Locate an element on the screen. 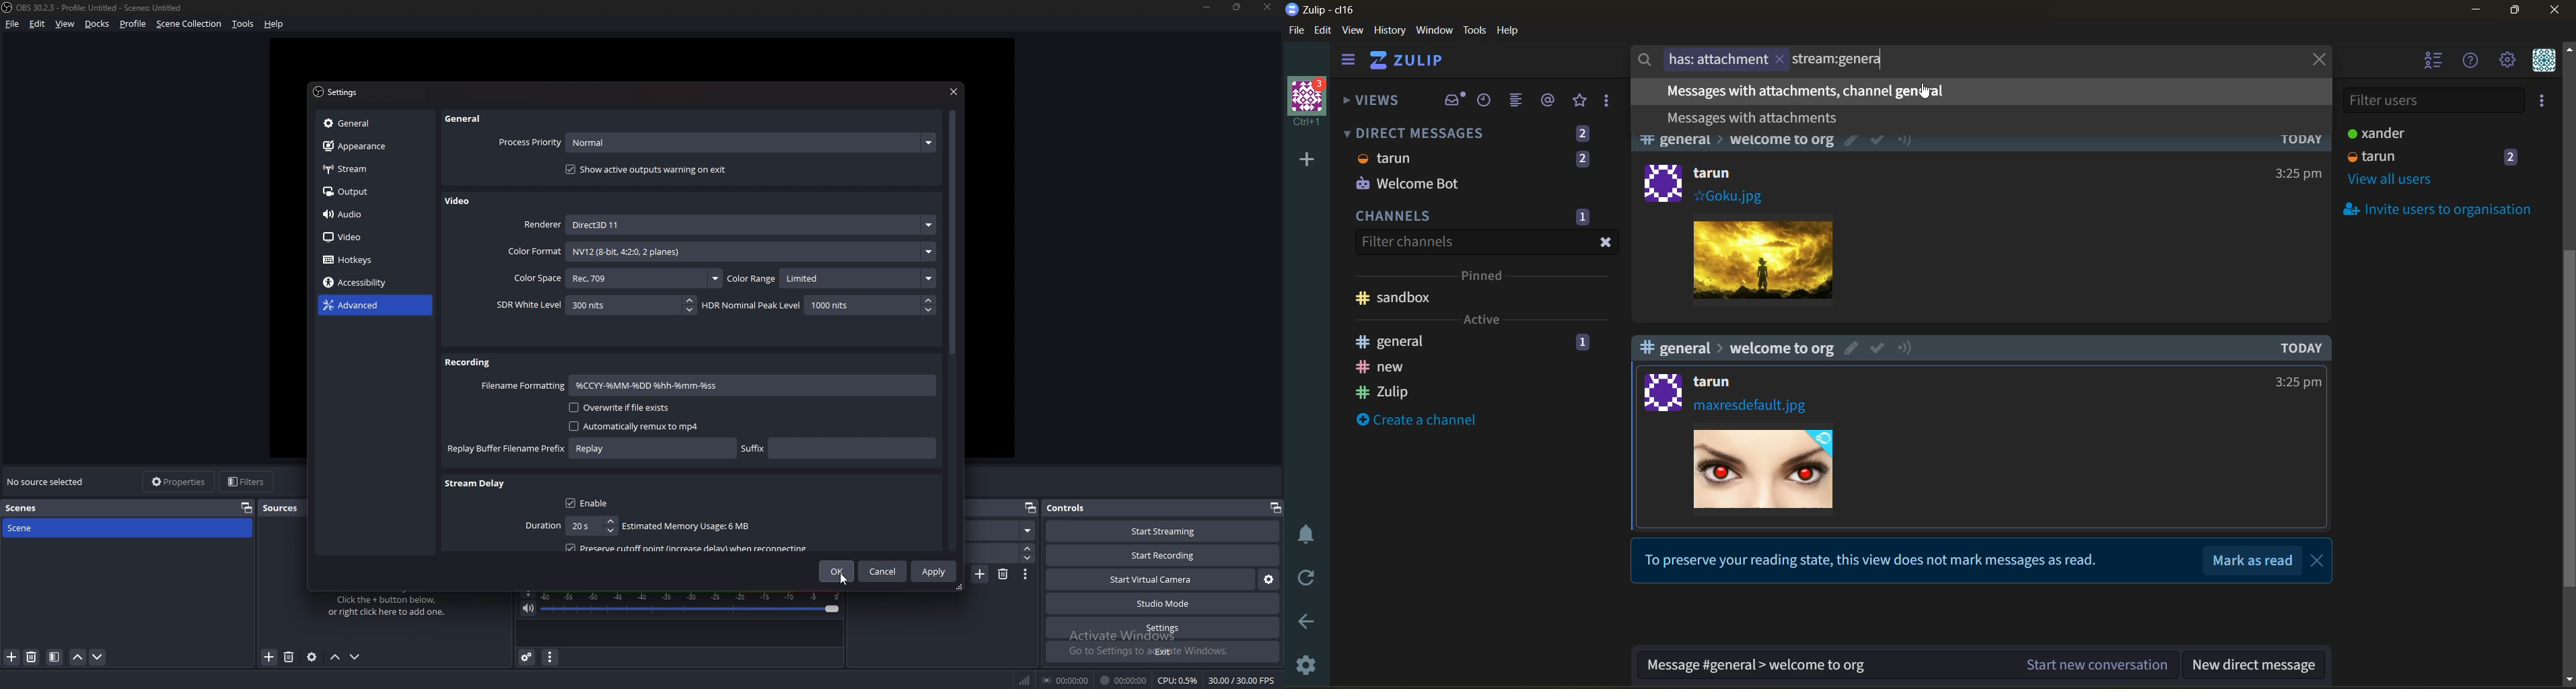 This screenshot has width=2576, height=700. pop out is located at coordinates (1031, 507).